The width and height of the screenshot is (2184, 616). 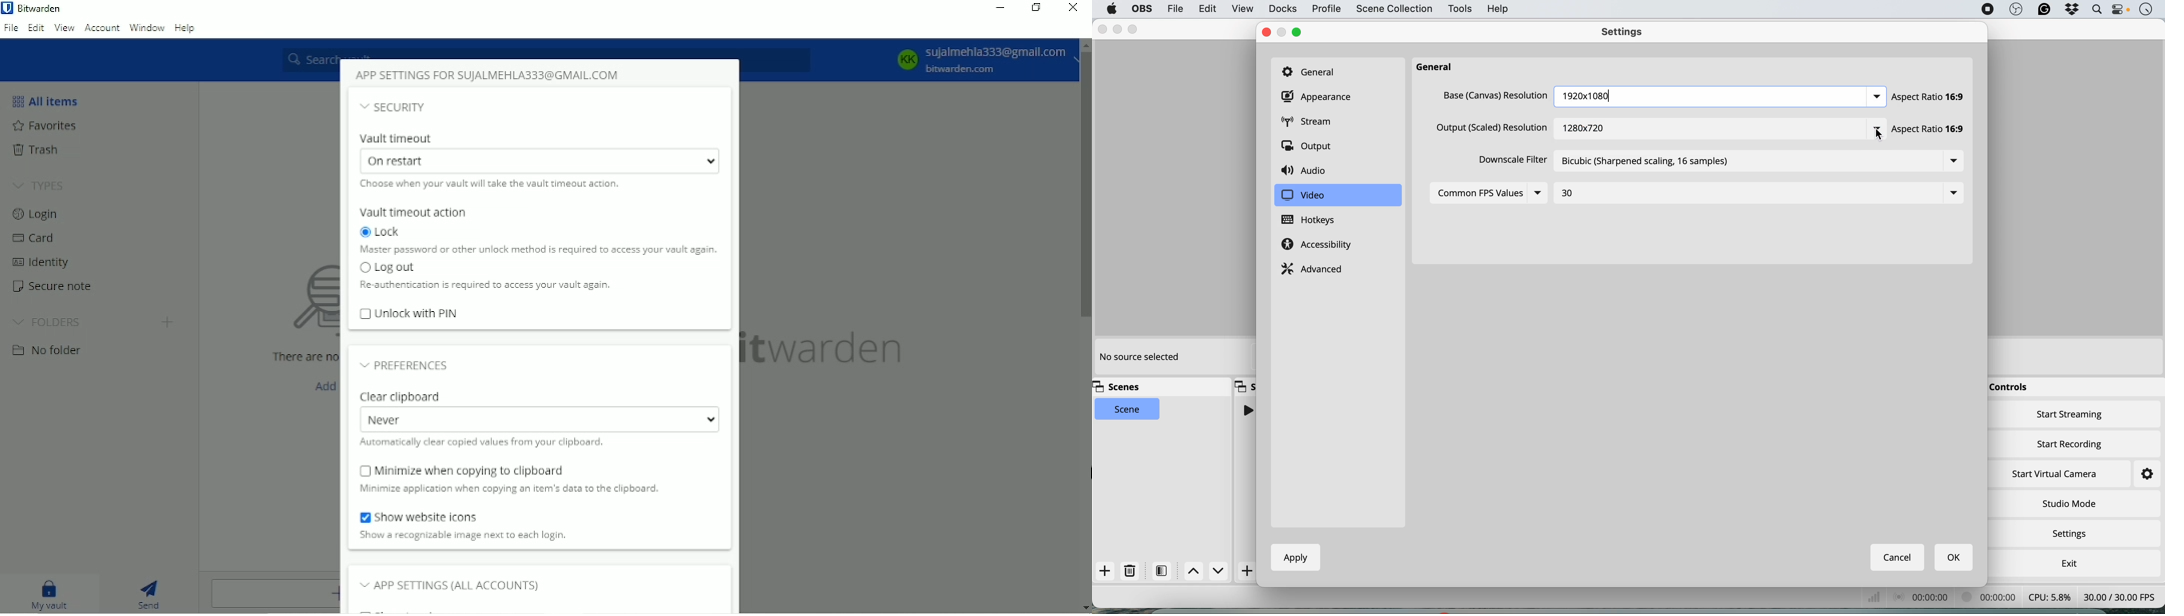 What do you see at coordinates (541, 491) in the screenshot?
I see `Minimize application when copying an item's data to the clipboard.` at bounding box center [541, 491].